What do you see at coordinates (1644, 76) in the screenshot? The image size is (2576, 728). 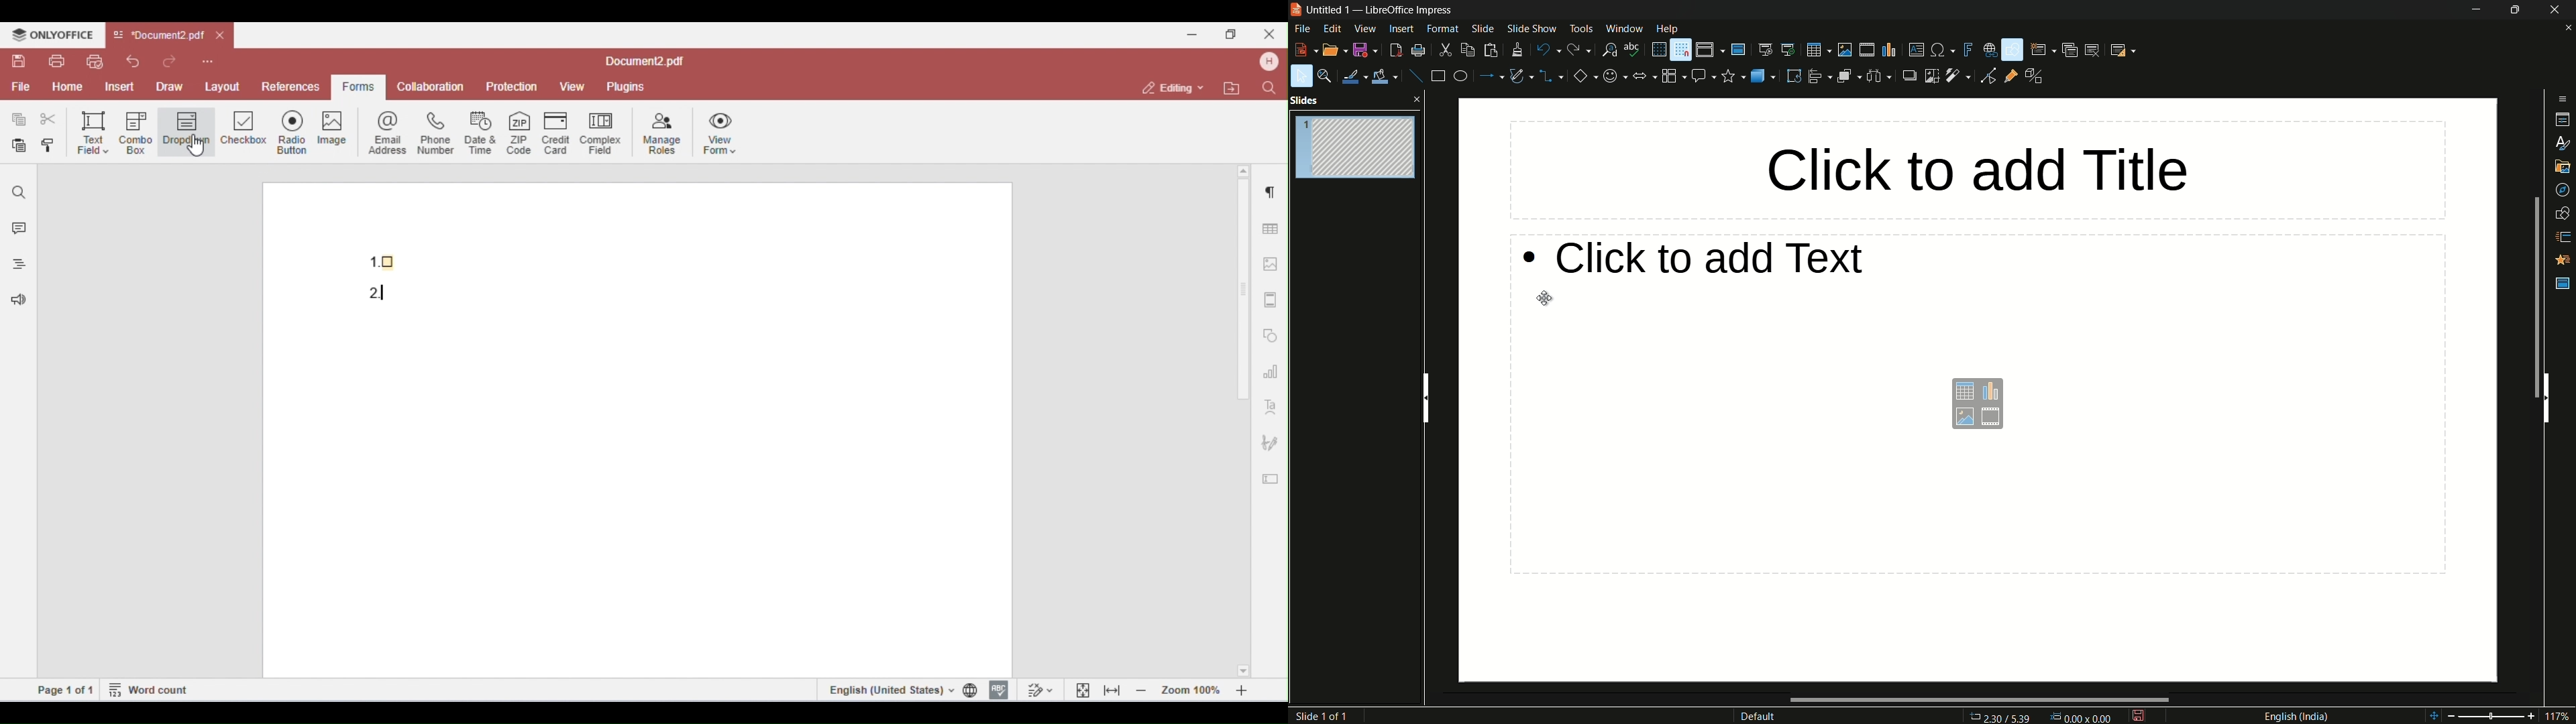 I see `block arrows` at bounding box center [1644, 76].